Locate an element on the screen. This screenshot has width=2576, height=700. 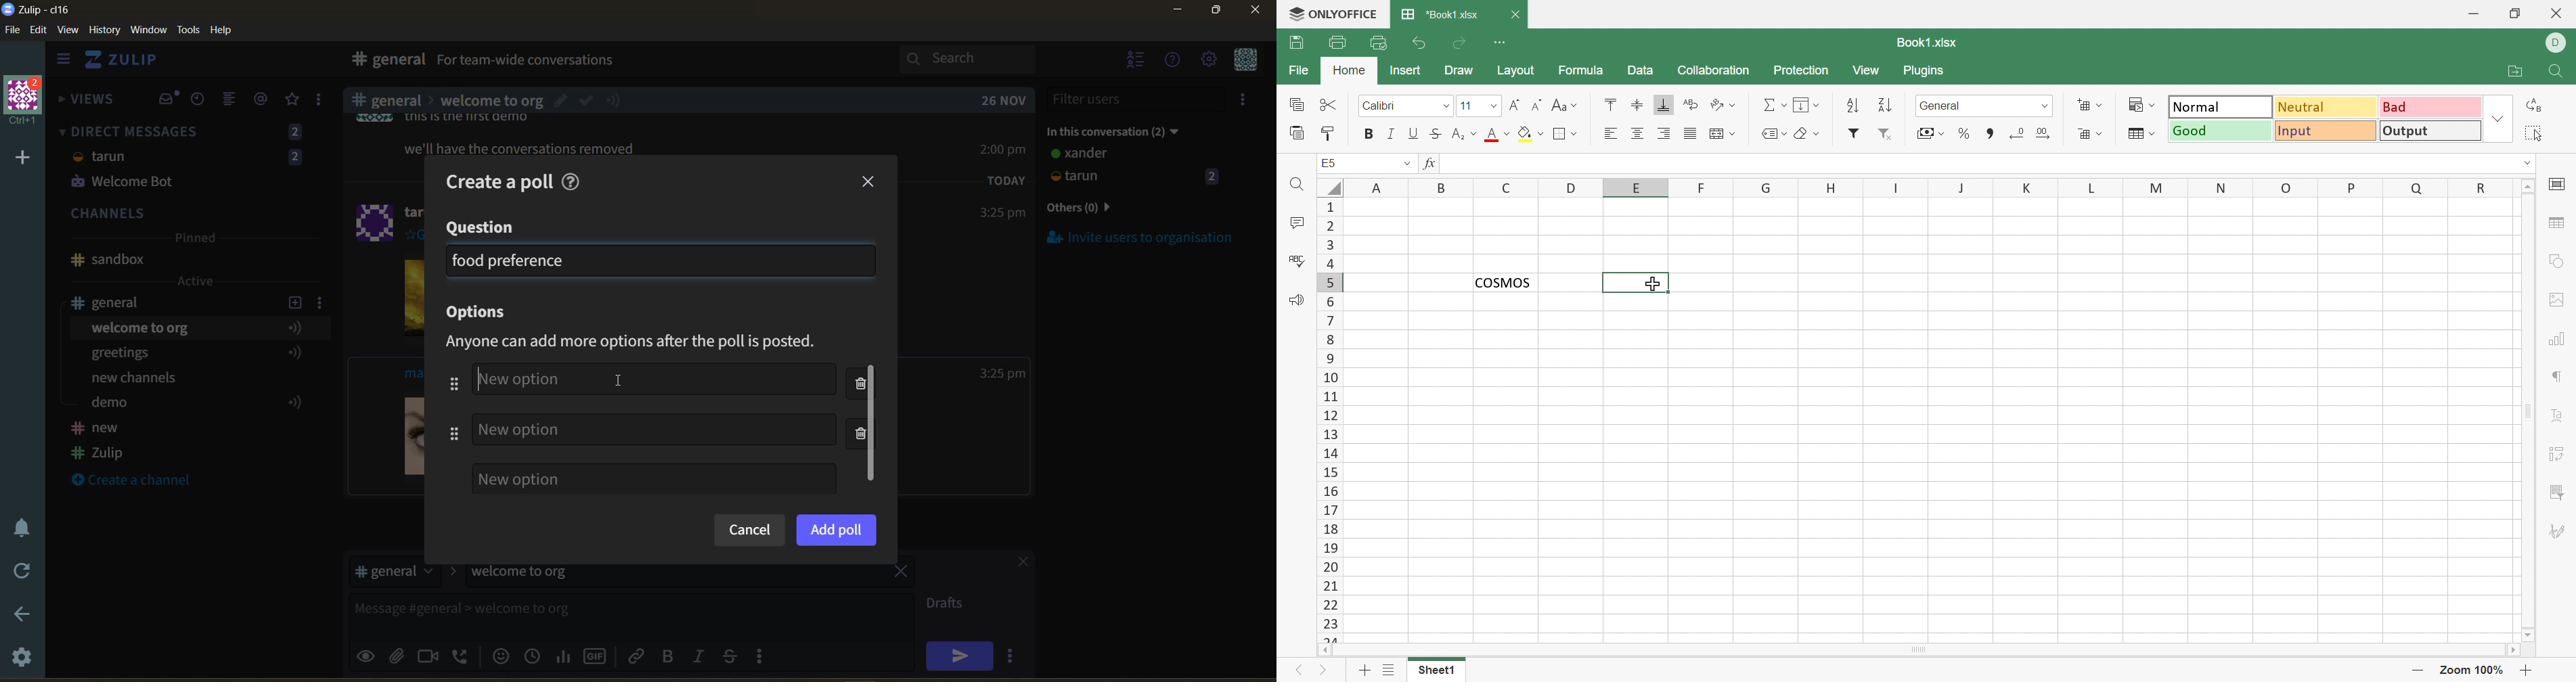
Decrement font size is located at coordinates (1537, 104).